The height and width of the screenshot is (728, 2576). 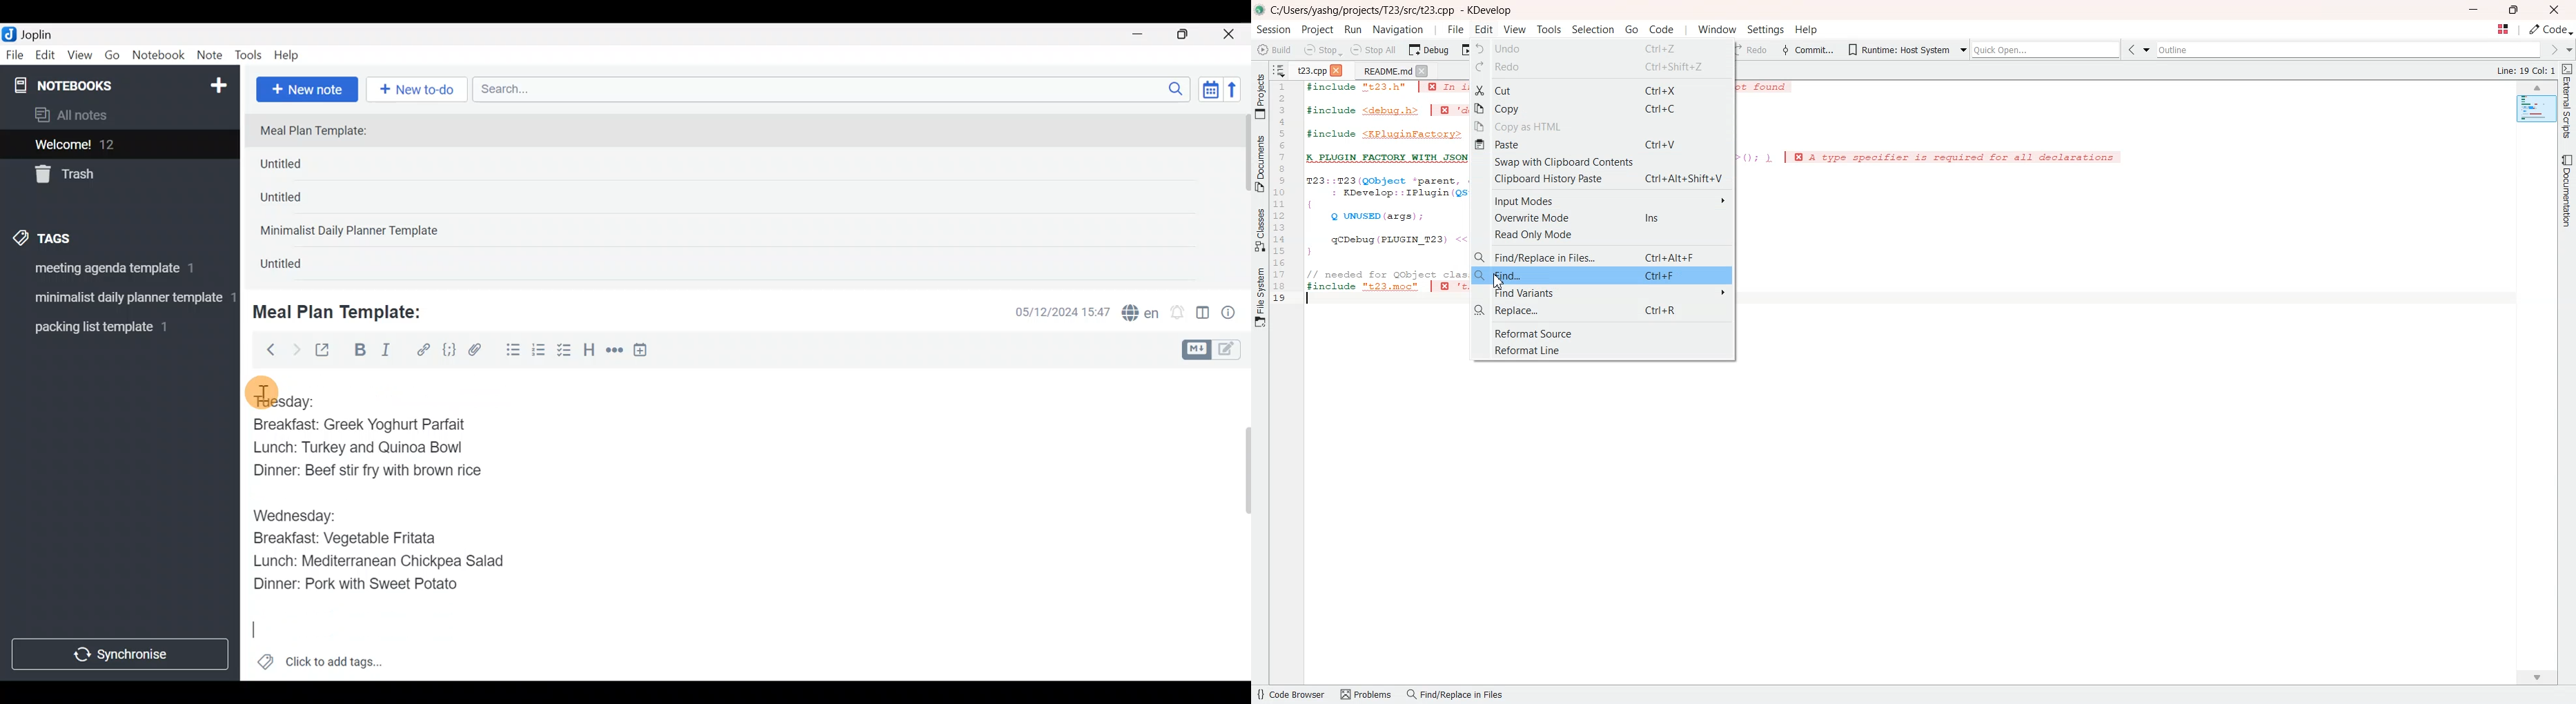 I want to click on Spelling, so click(x=1141, y=314).